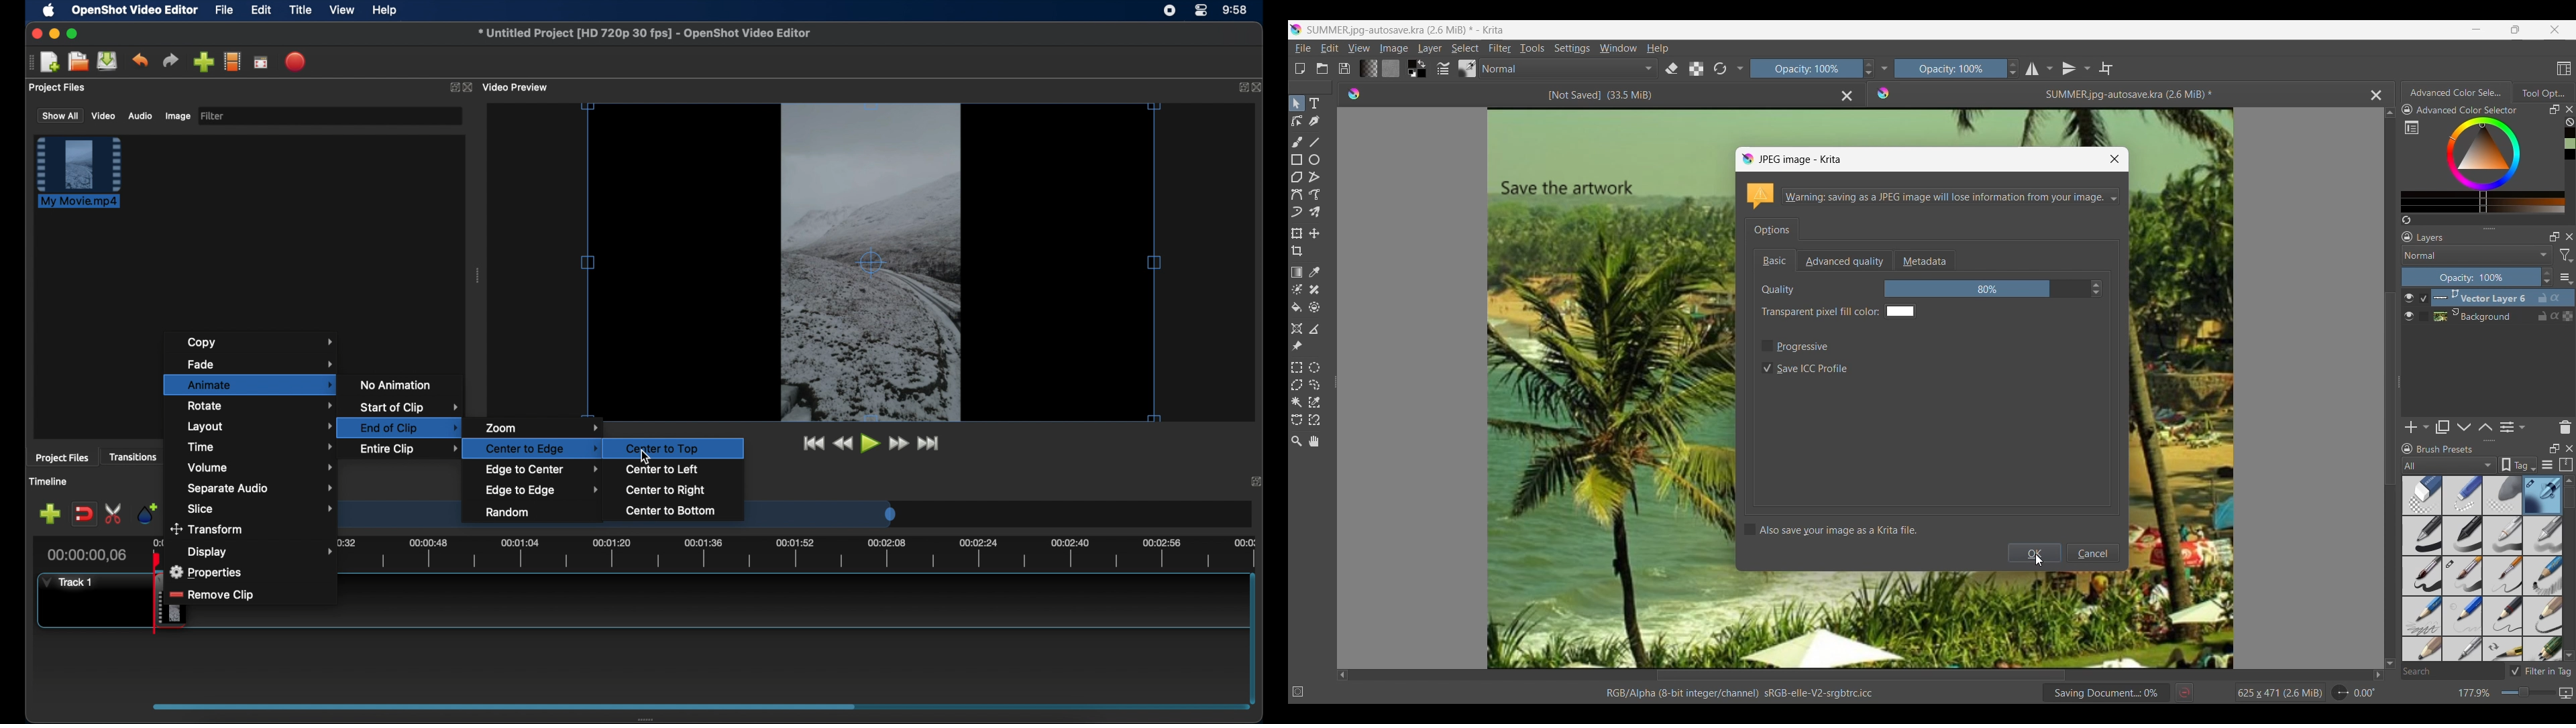  What do you see at coordinates (1534, 386) in the screenshot?
I see `Image/Artwork space` at bounding box center [1534, 386].